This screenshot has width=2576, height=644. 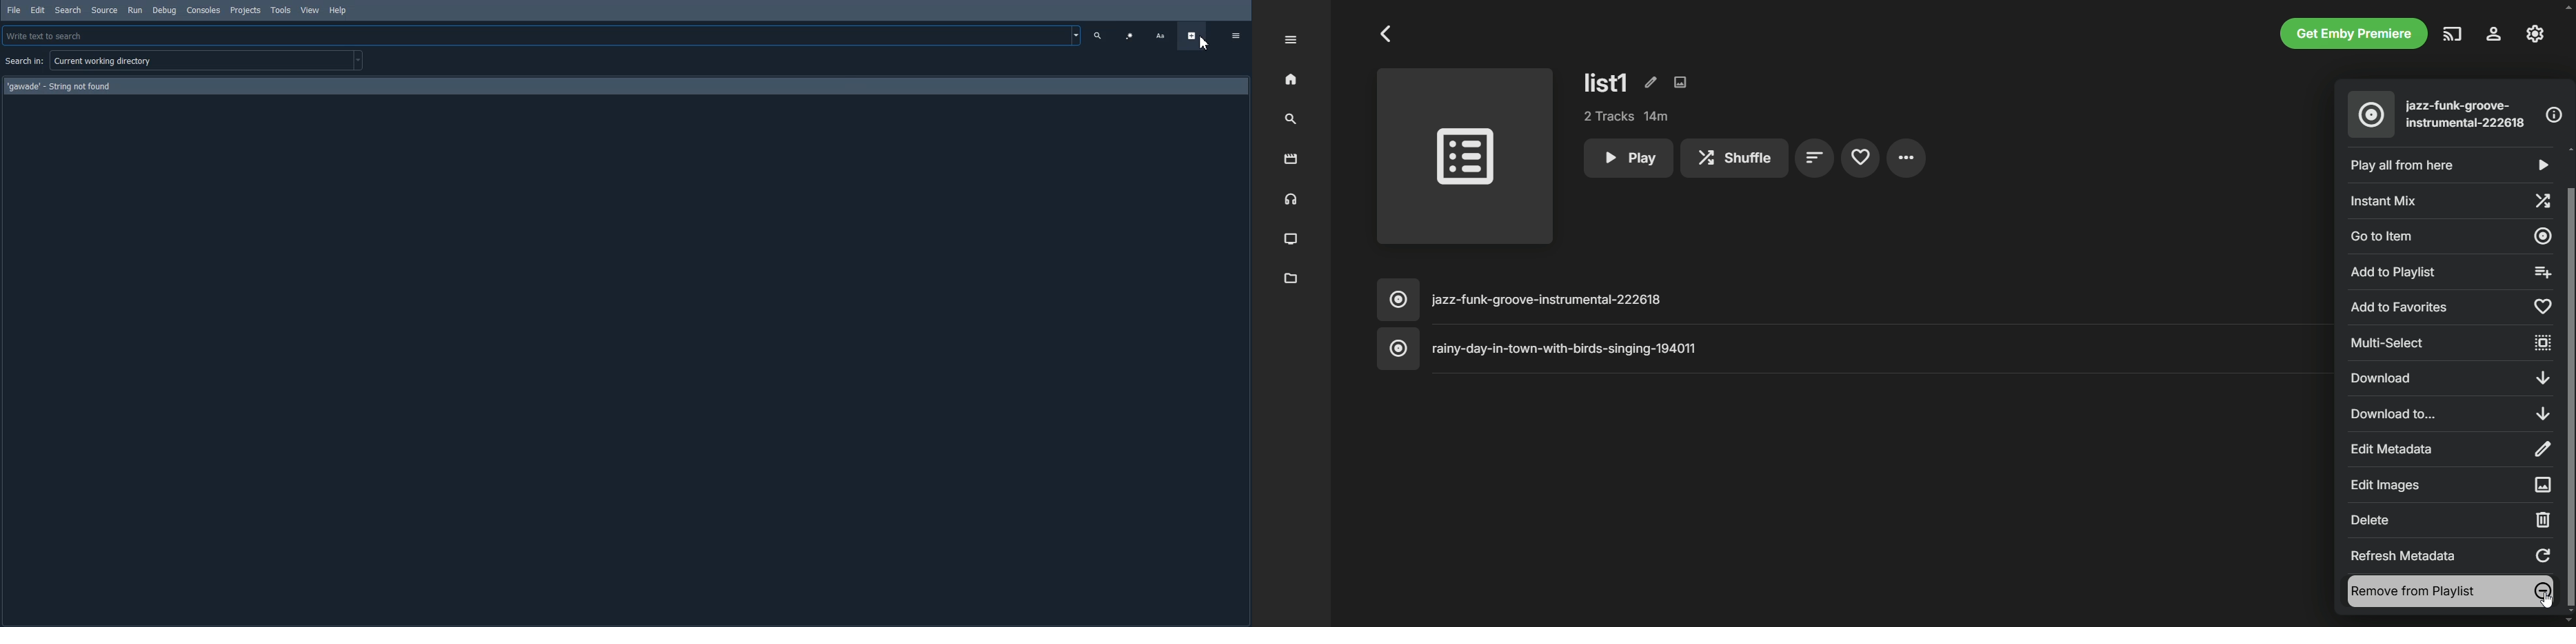 What do you see at coordinates (58, 85) in the screenshot?
I see `Text - 'gawade' - String not found` at bounding box center [58, 85].